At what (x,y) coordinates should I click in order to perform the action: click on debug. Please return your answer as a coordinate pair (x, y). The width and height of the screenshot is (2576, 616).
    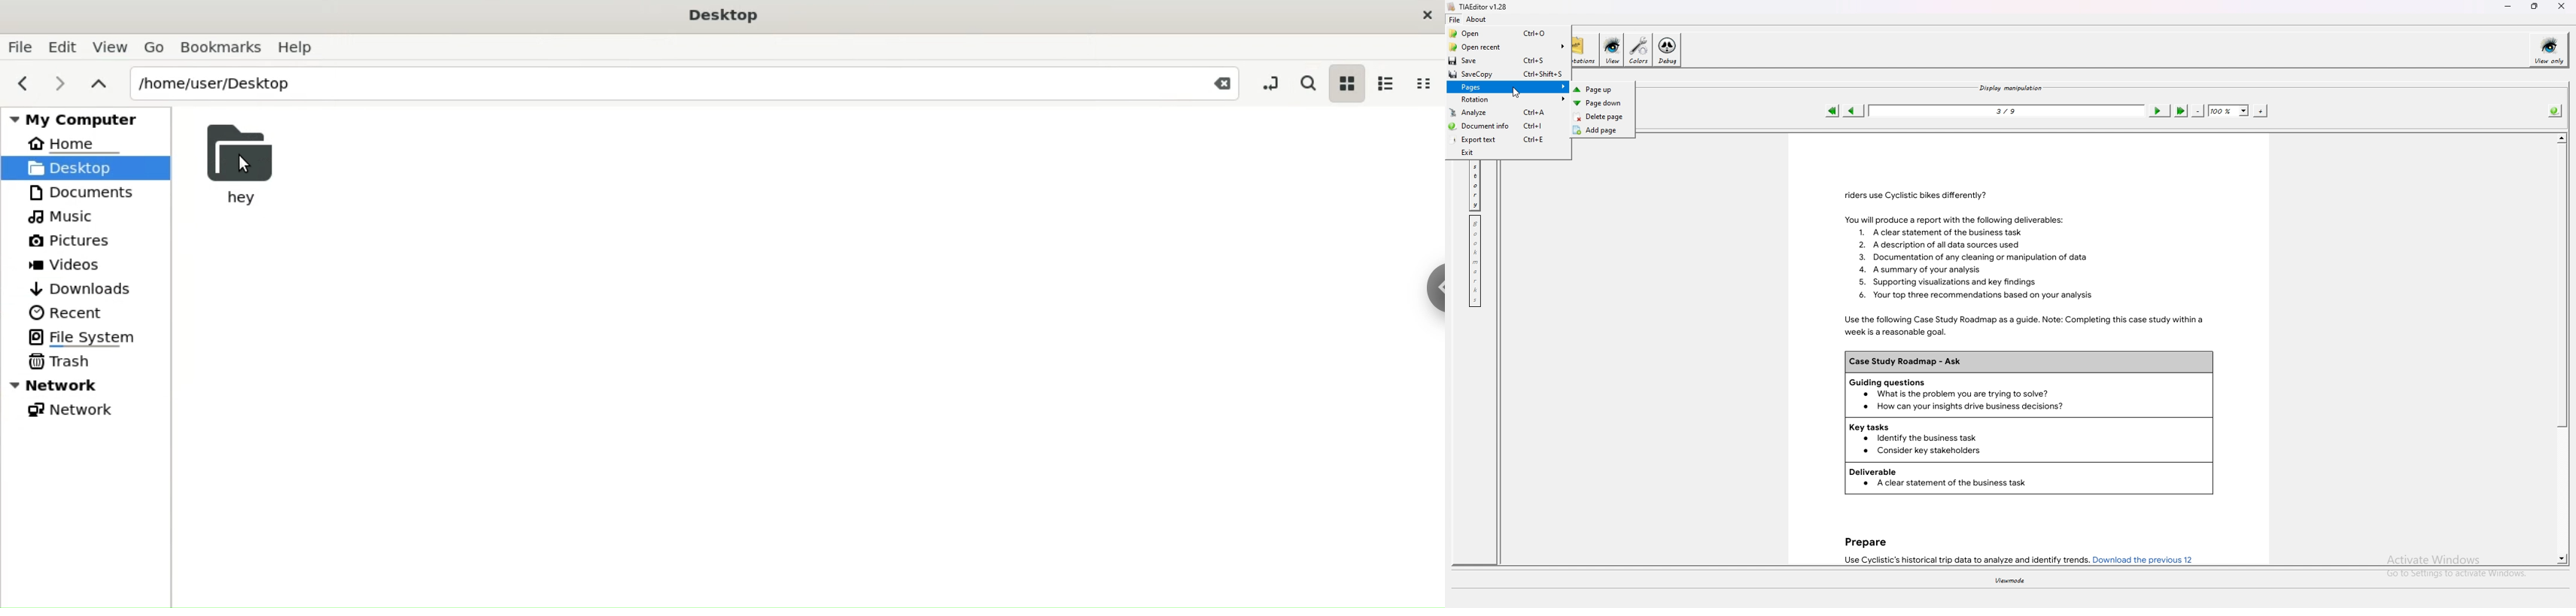
    Looking at the image, I should click on (1668, 50).